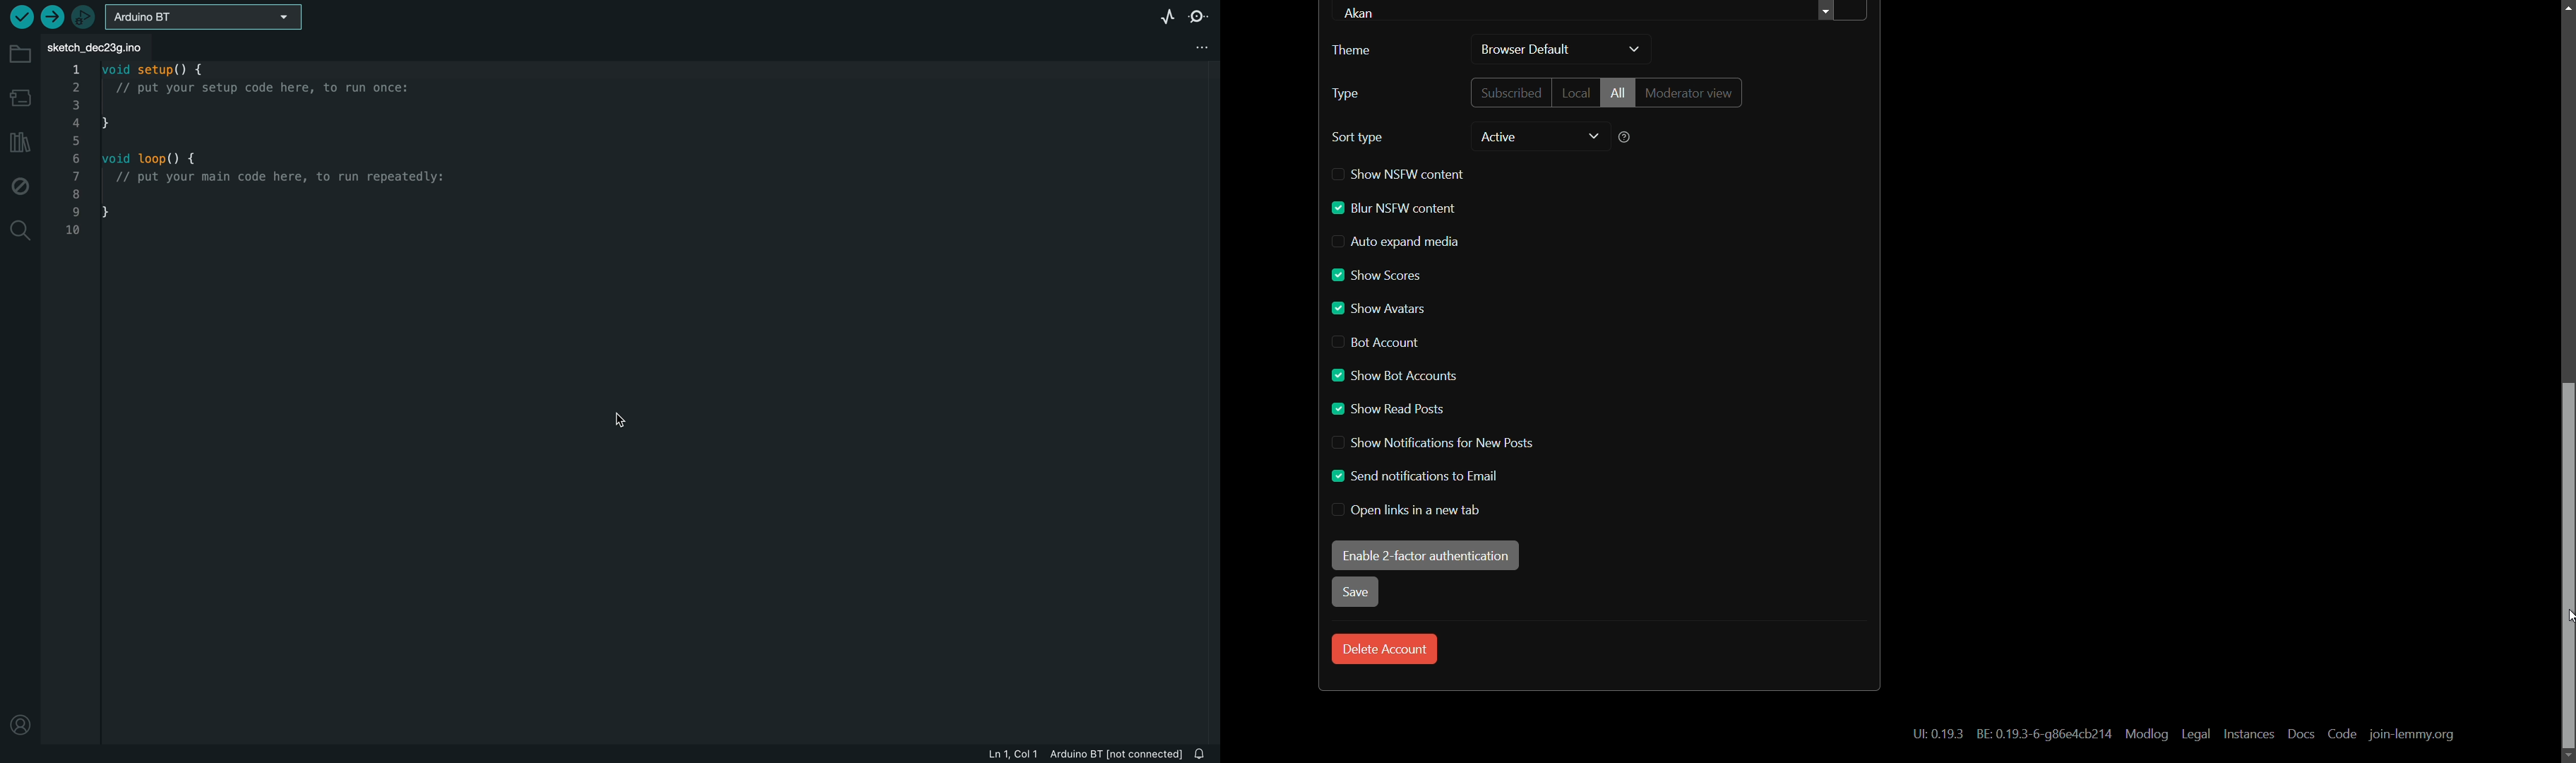 This screenshot has width=2576, height=784. What do you see at coordinates (2145, 735) in the screenshot?
I see `modlog` at bounding box center [2145, 735].